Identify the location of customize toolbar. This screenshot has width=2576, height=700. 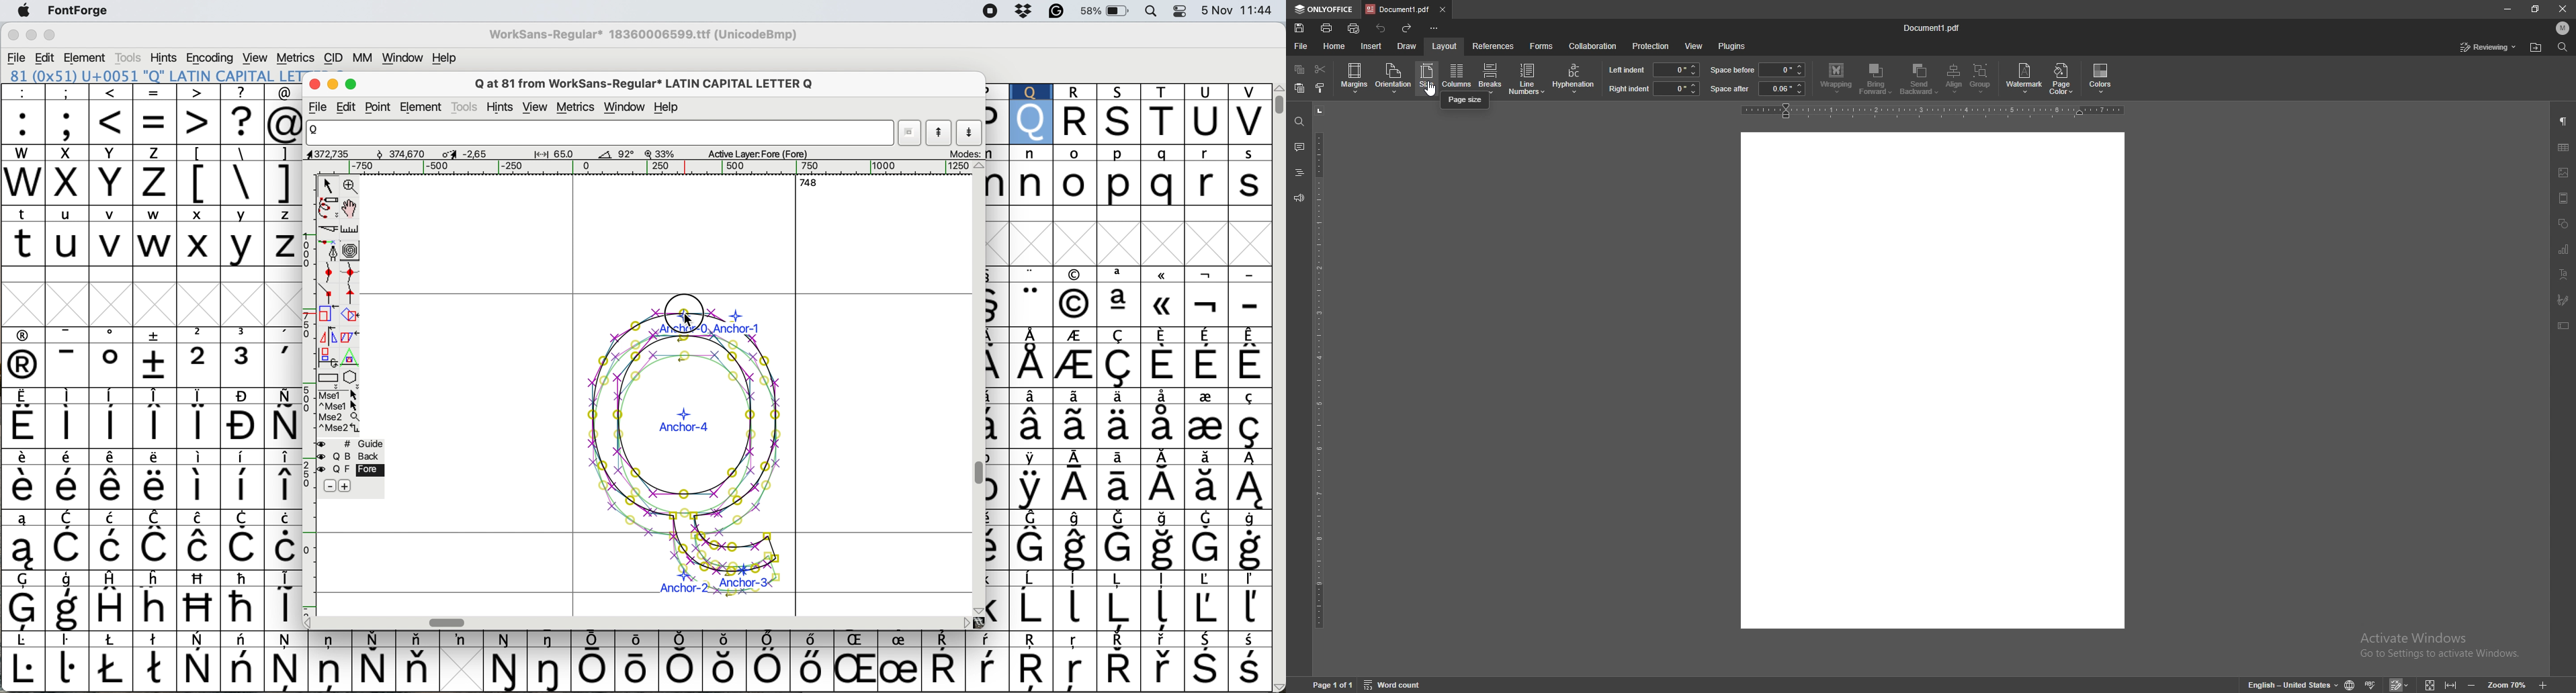
(1434, 28).